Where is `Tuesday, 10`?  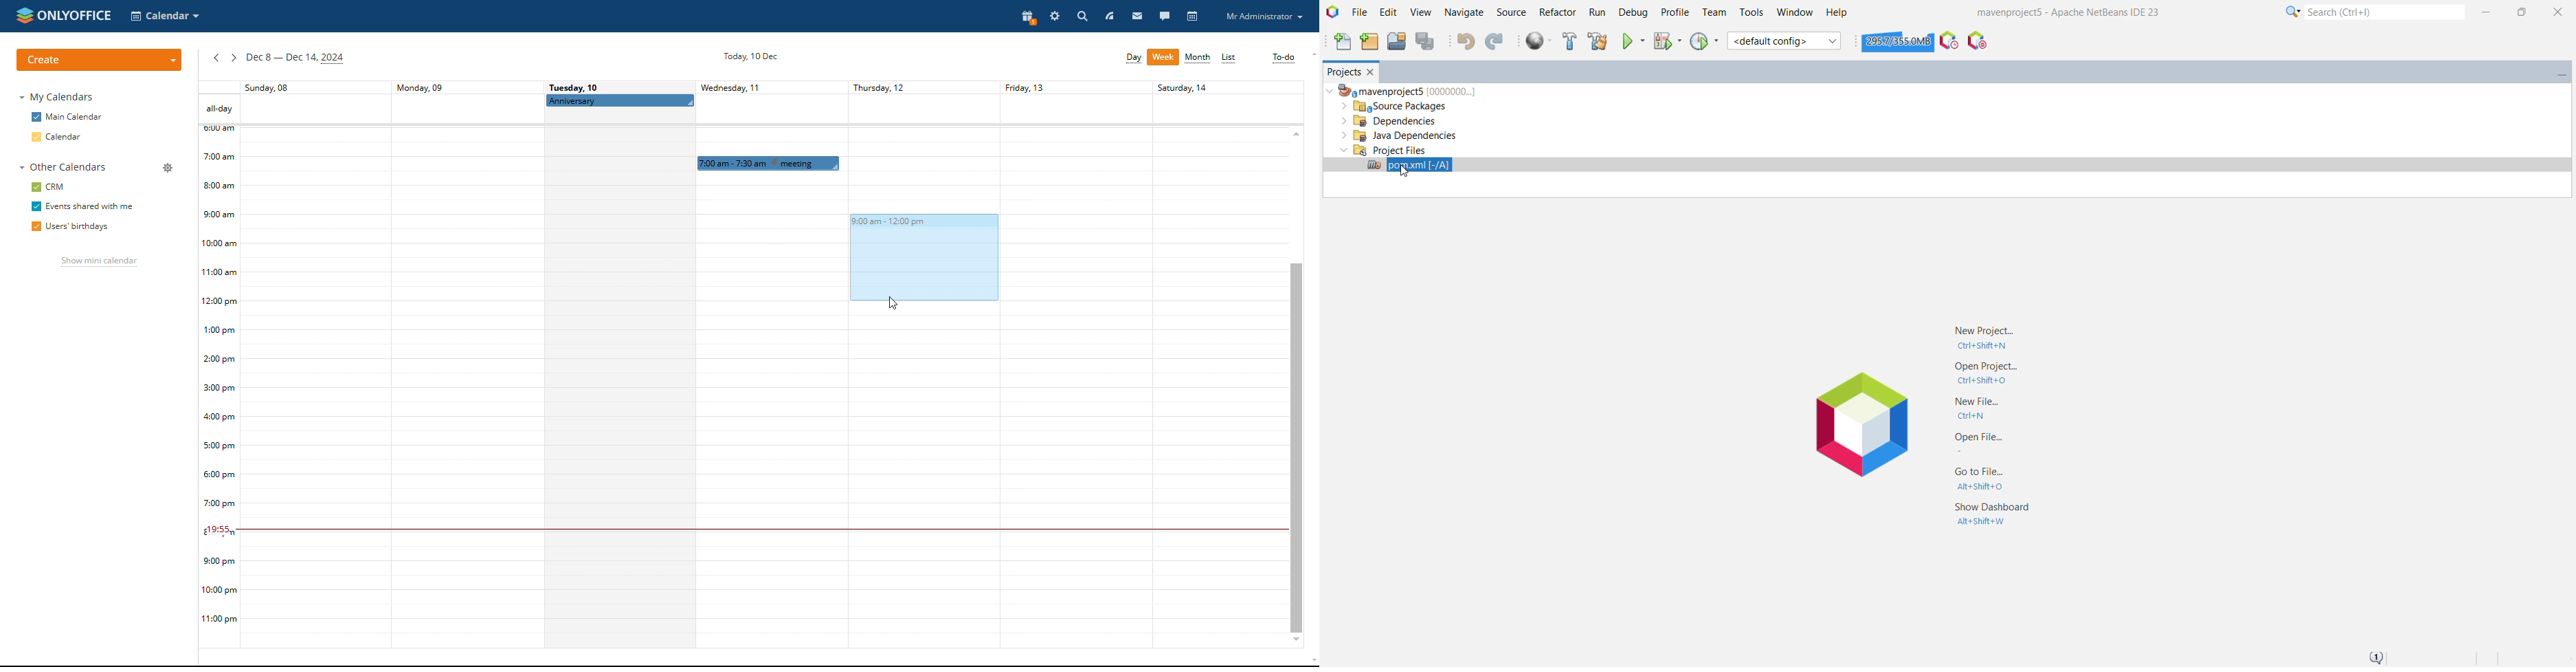 Tuesday, 10 is located at coordinates (575, 87).